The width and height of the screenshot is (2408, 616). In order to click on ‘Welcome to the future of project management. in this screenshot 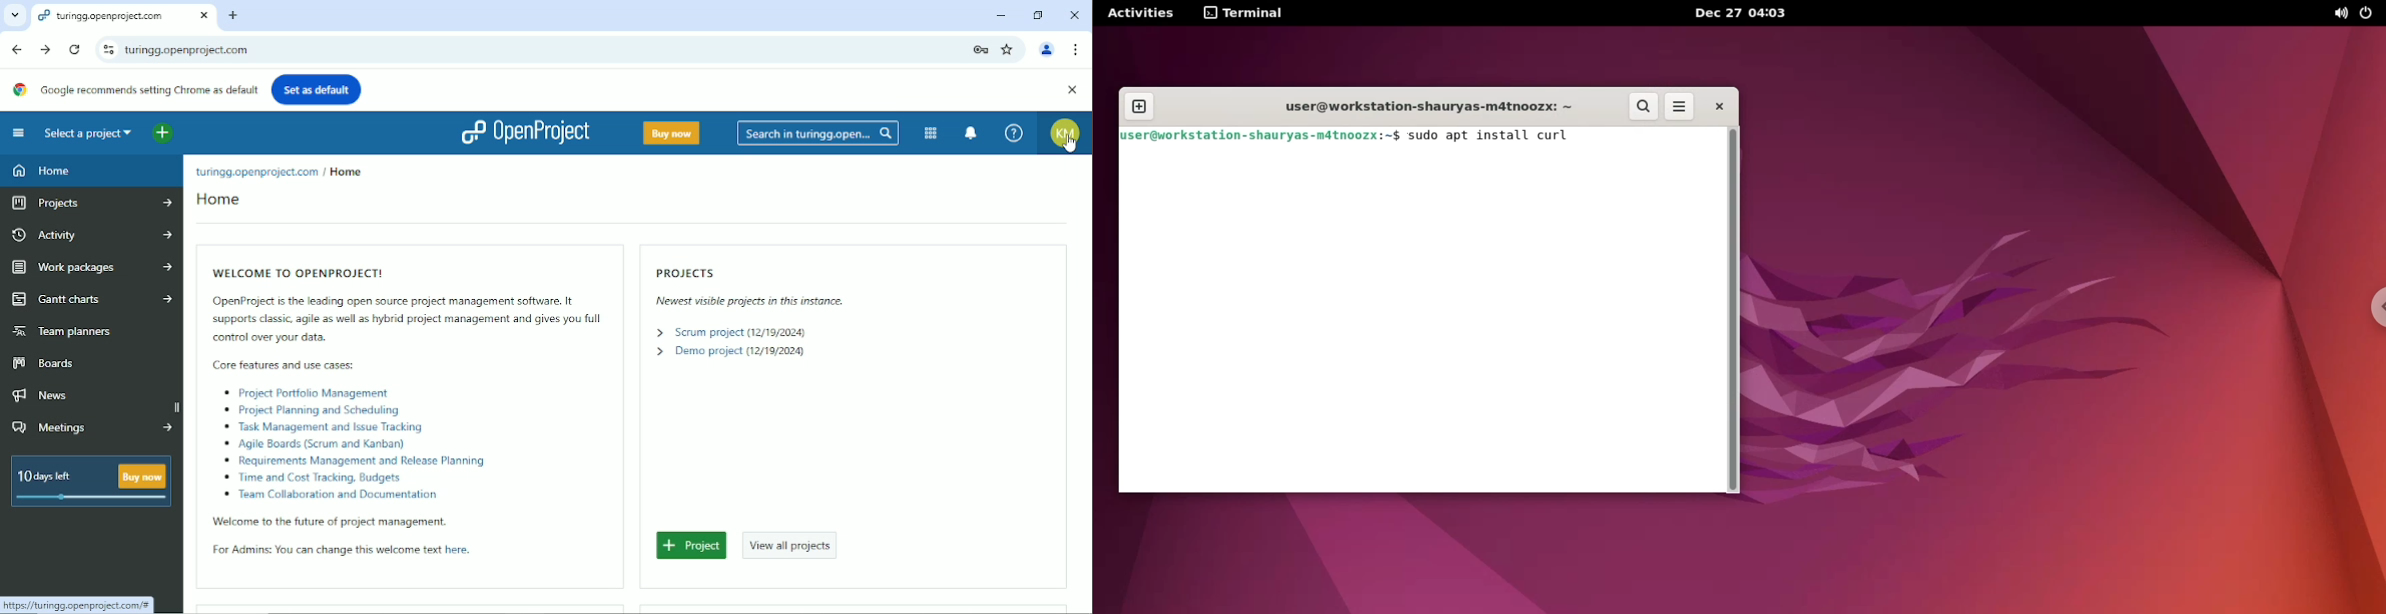, I will do `click(329, 522)`.